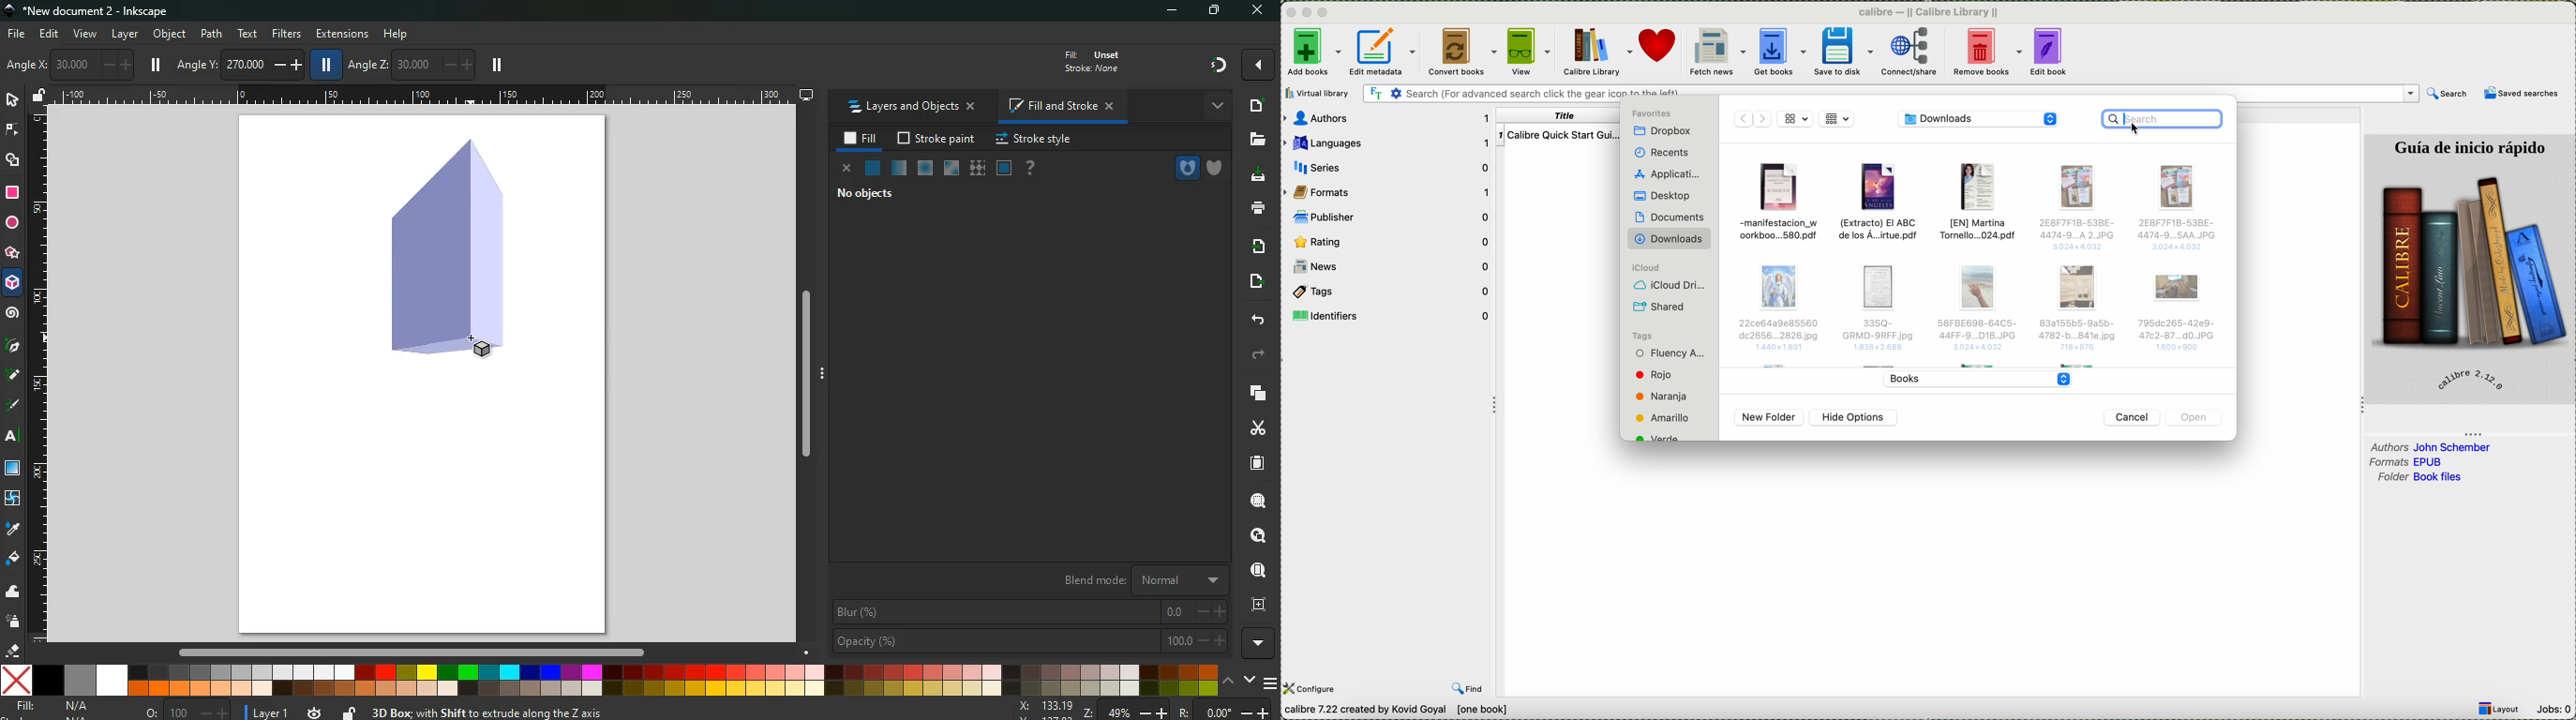 The image size is (2576, 728). I want to click on angle x, so click(77, 65).